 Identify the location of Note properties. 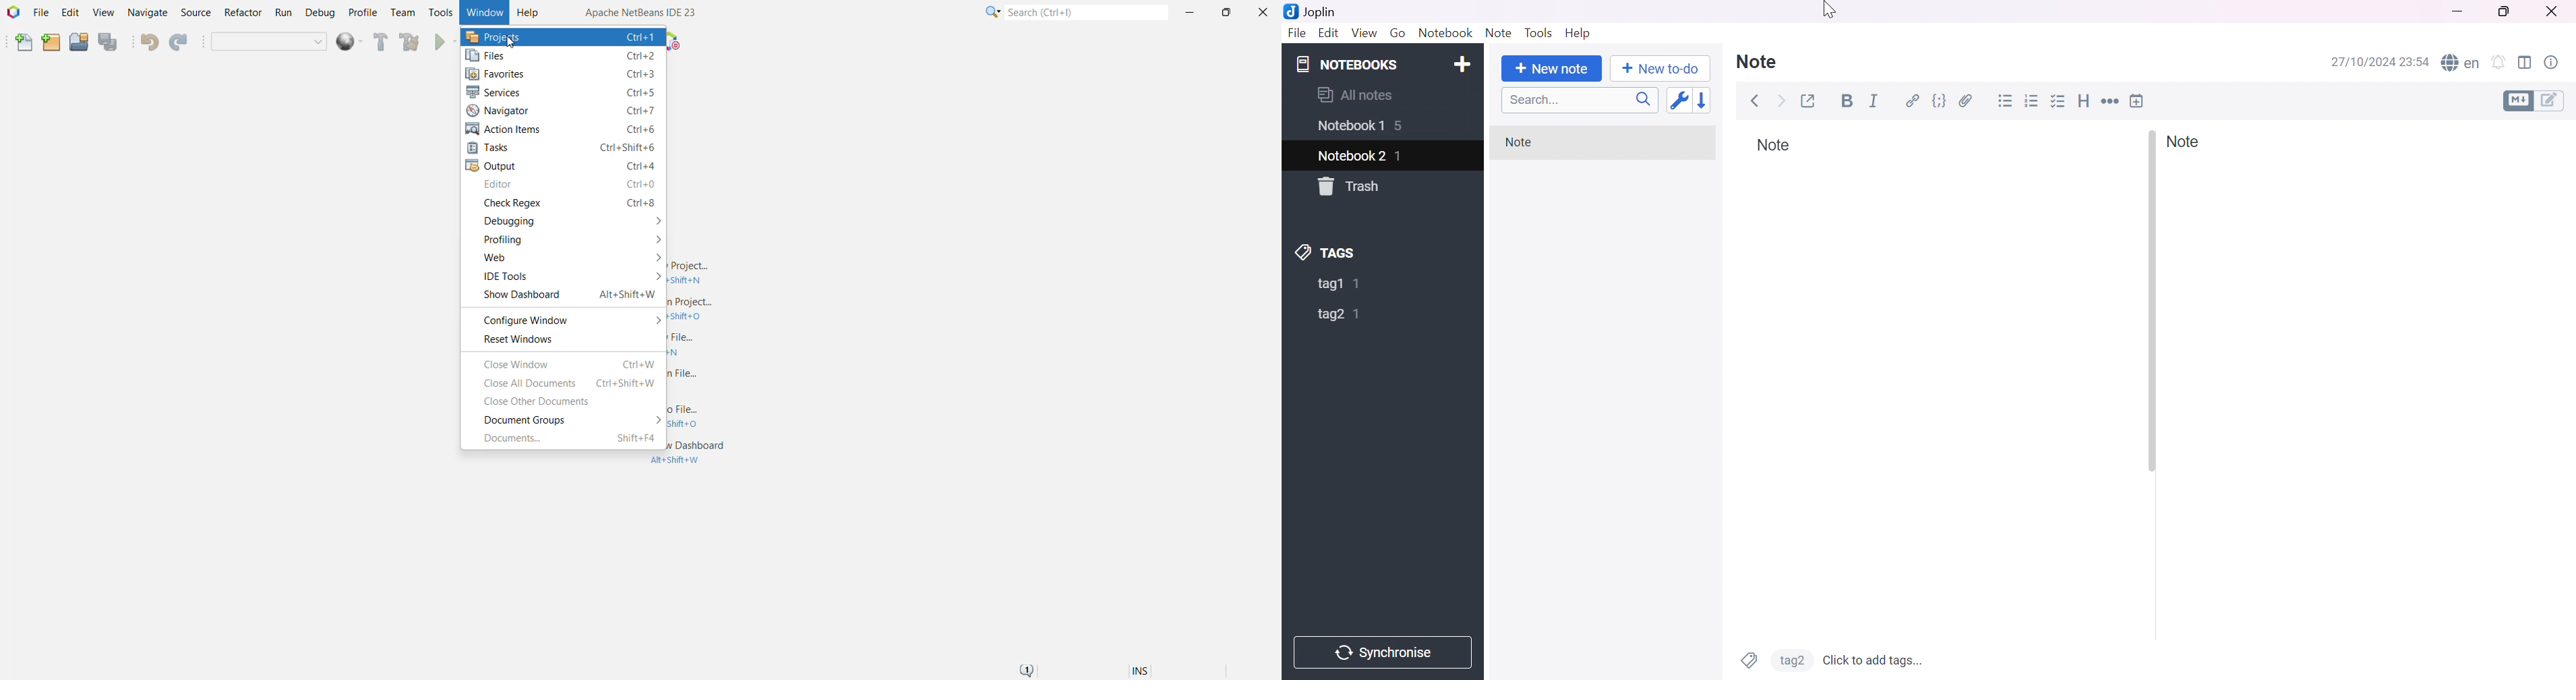
(2555, 62).